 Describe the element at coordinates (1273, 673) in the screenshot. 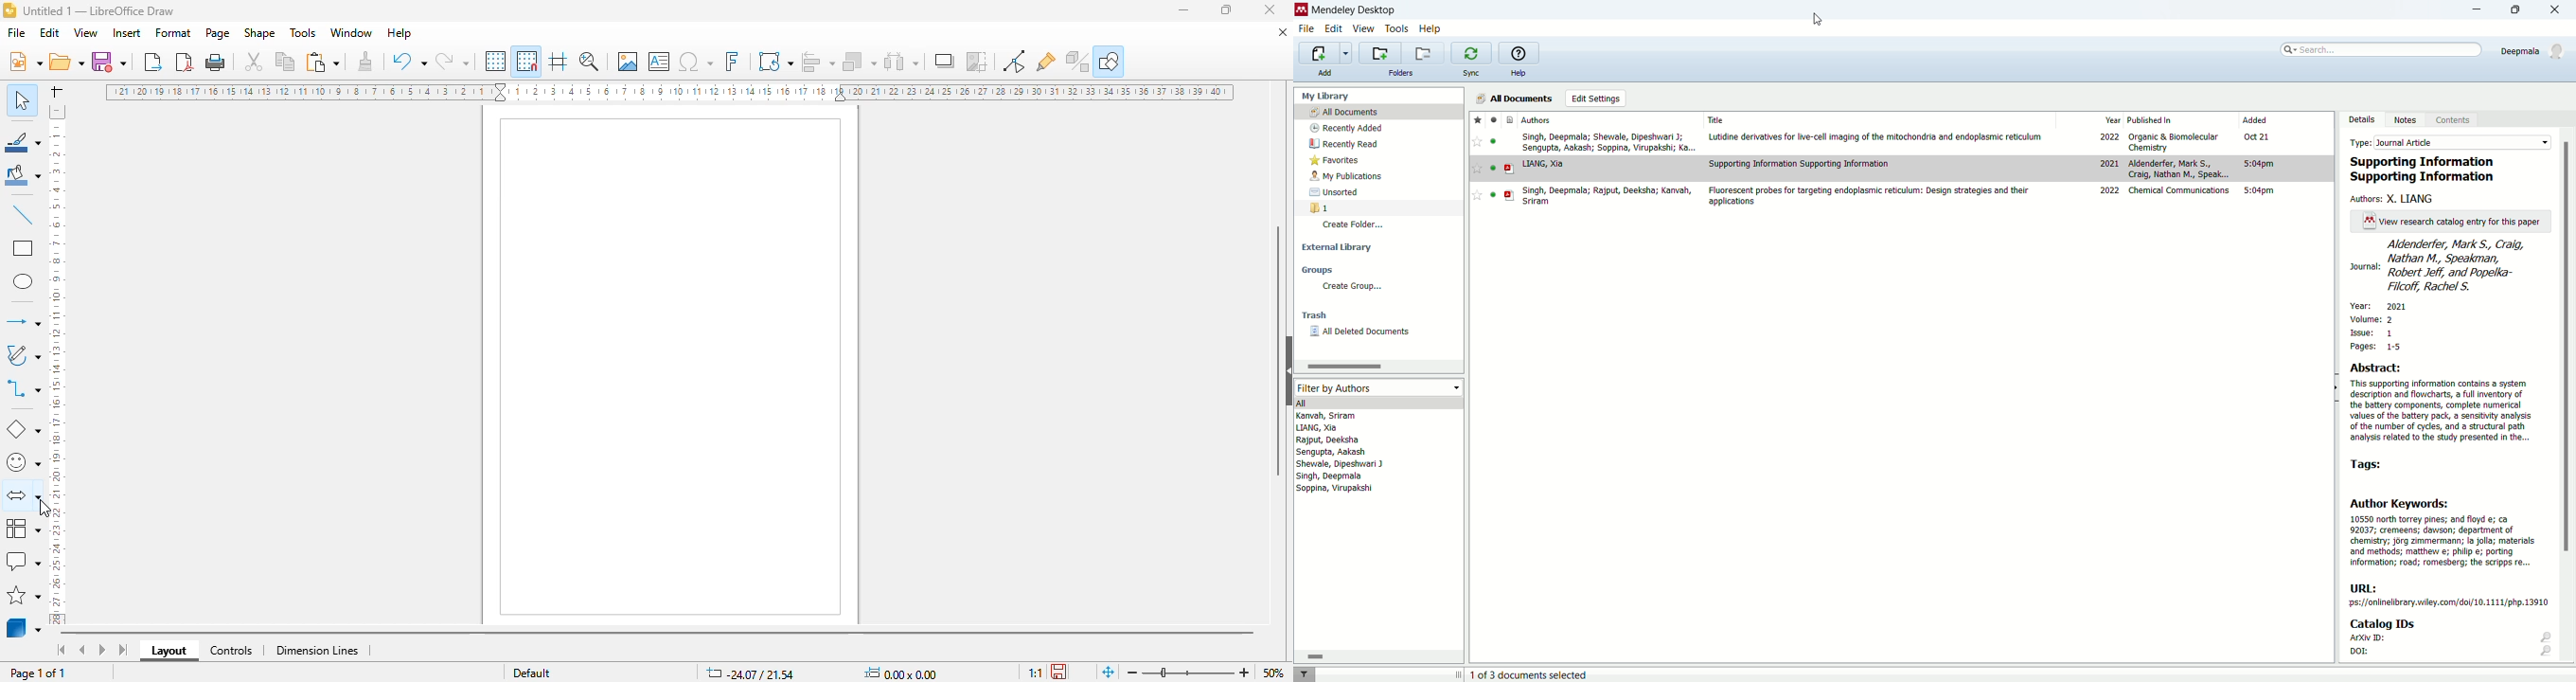

I see `50%` at that location.